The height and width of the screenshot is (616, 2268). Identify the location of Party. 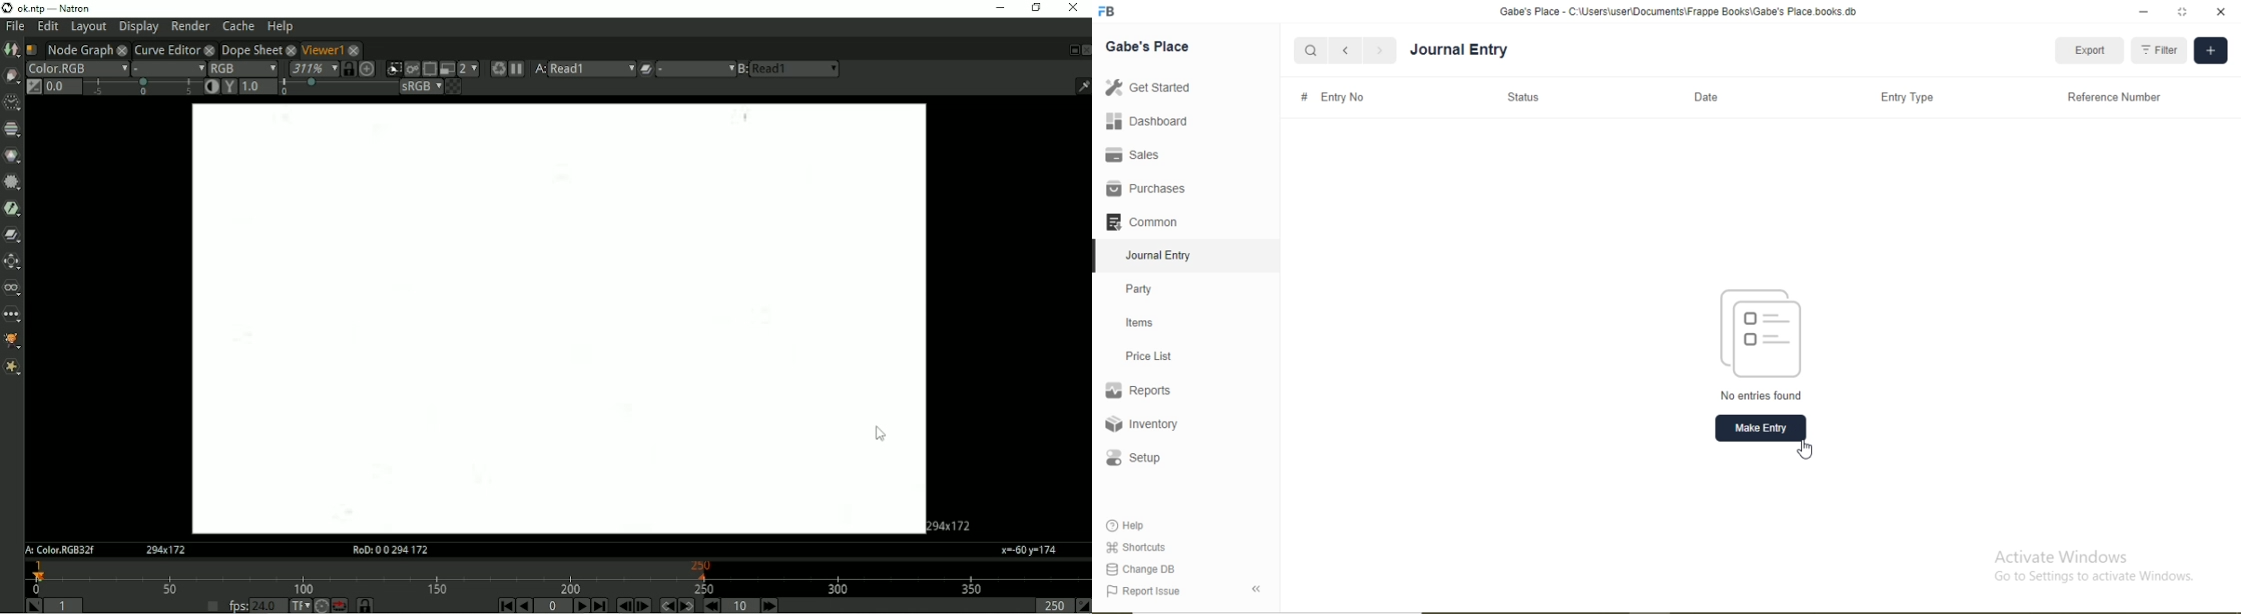
(1140, 291).